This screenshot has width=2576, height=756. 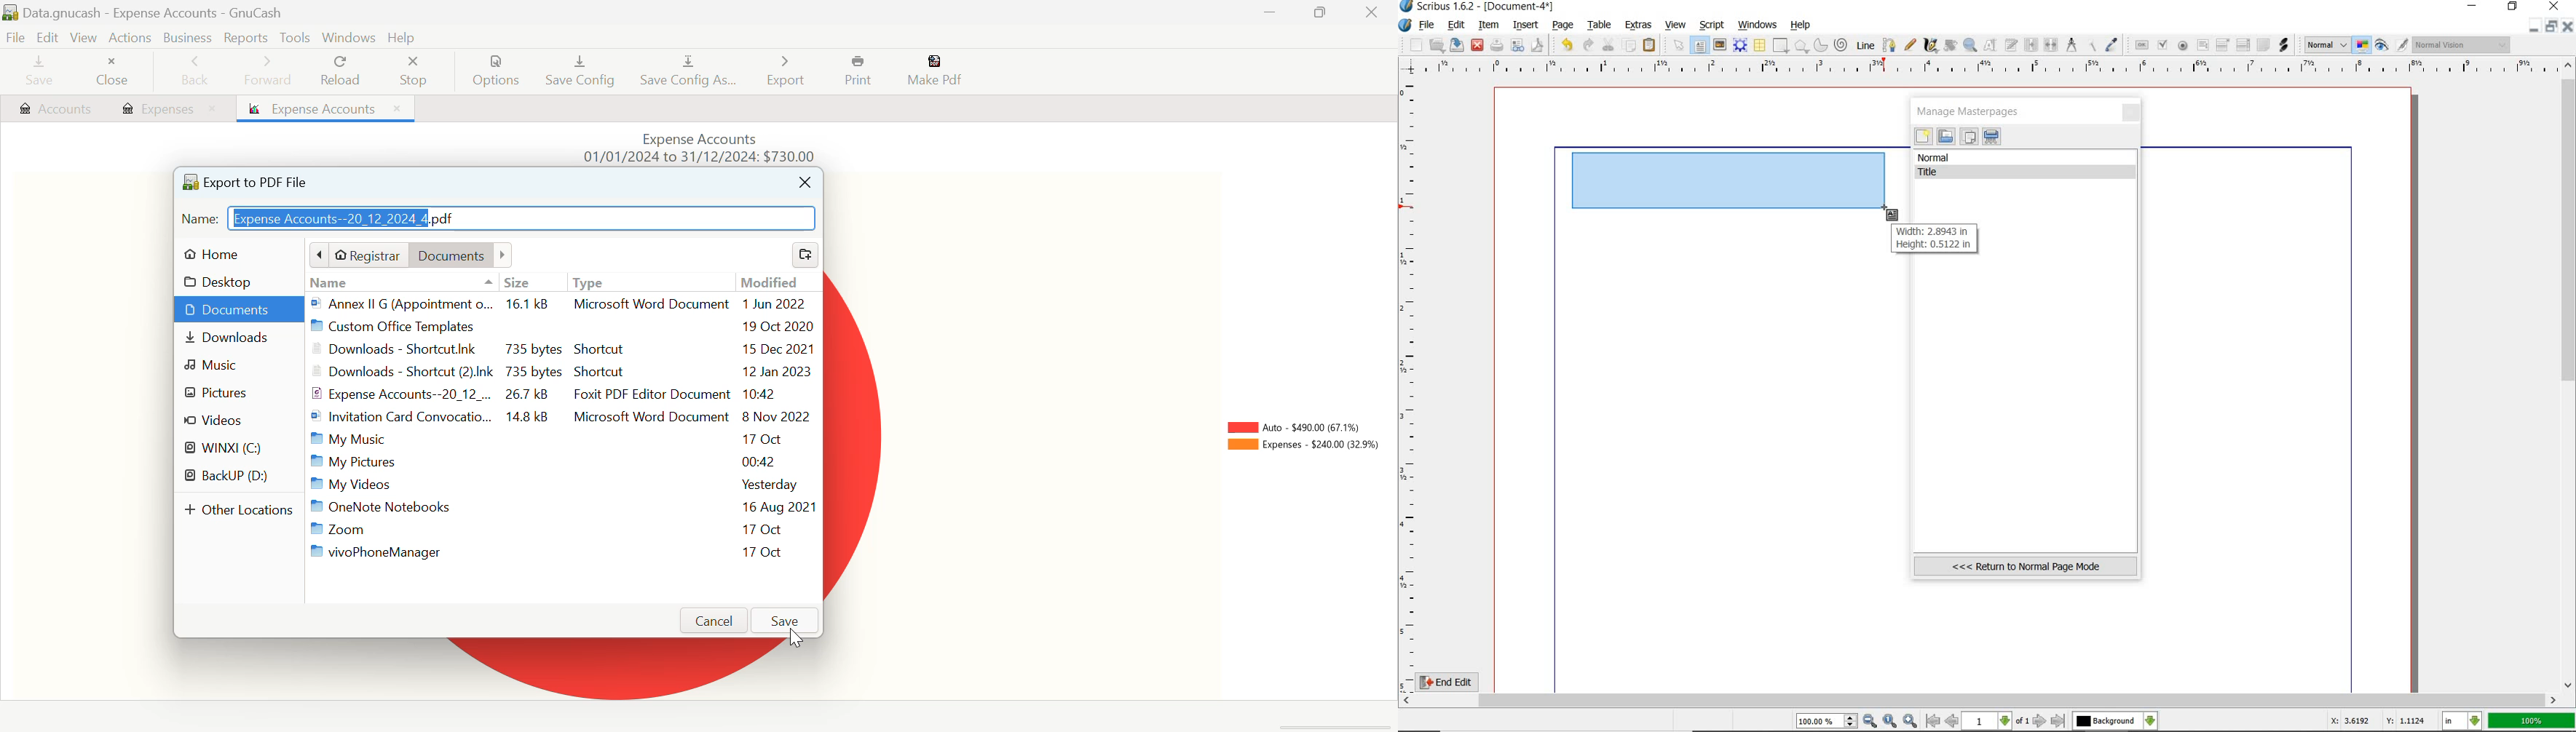 I want to click on edit contents of frame, so click(x=1992, y=46).